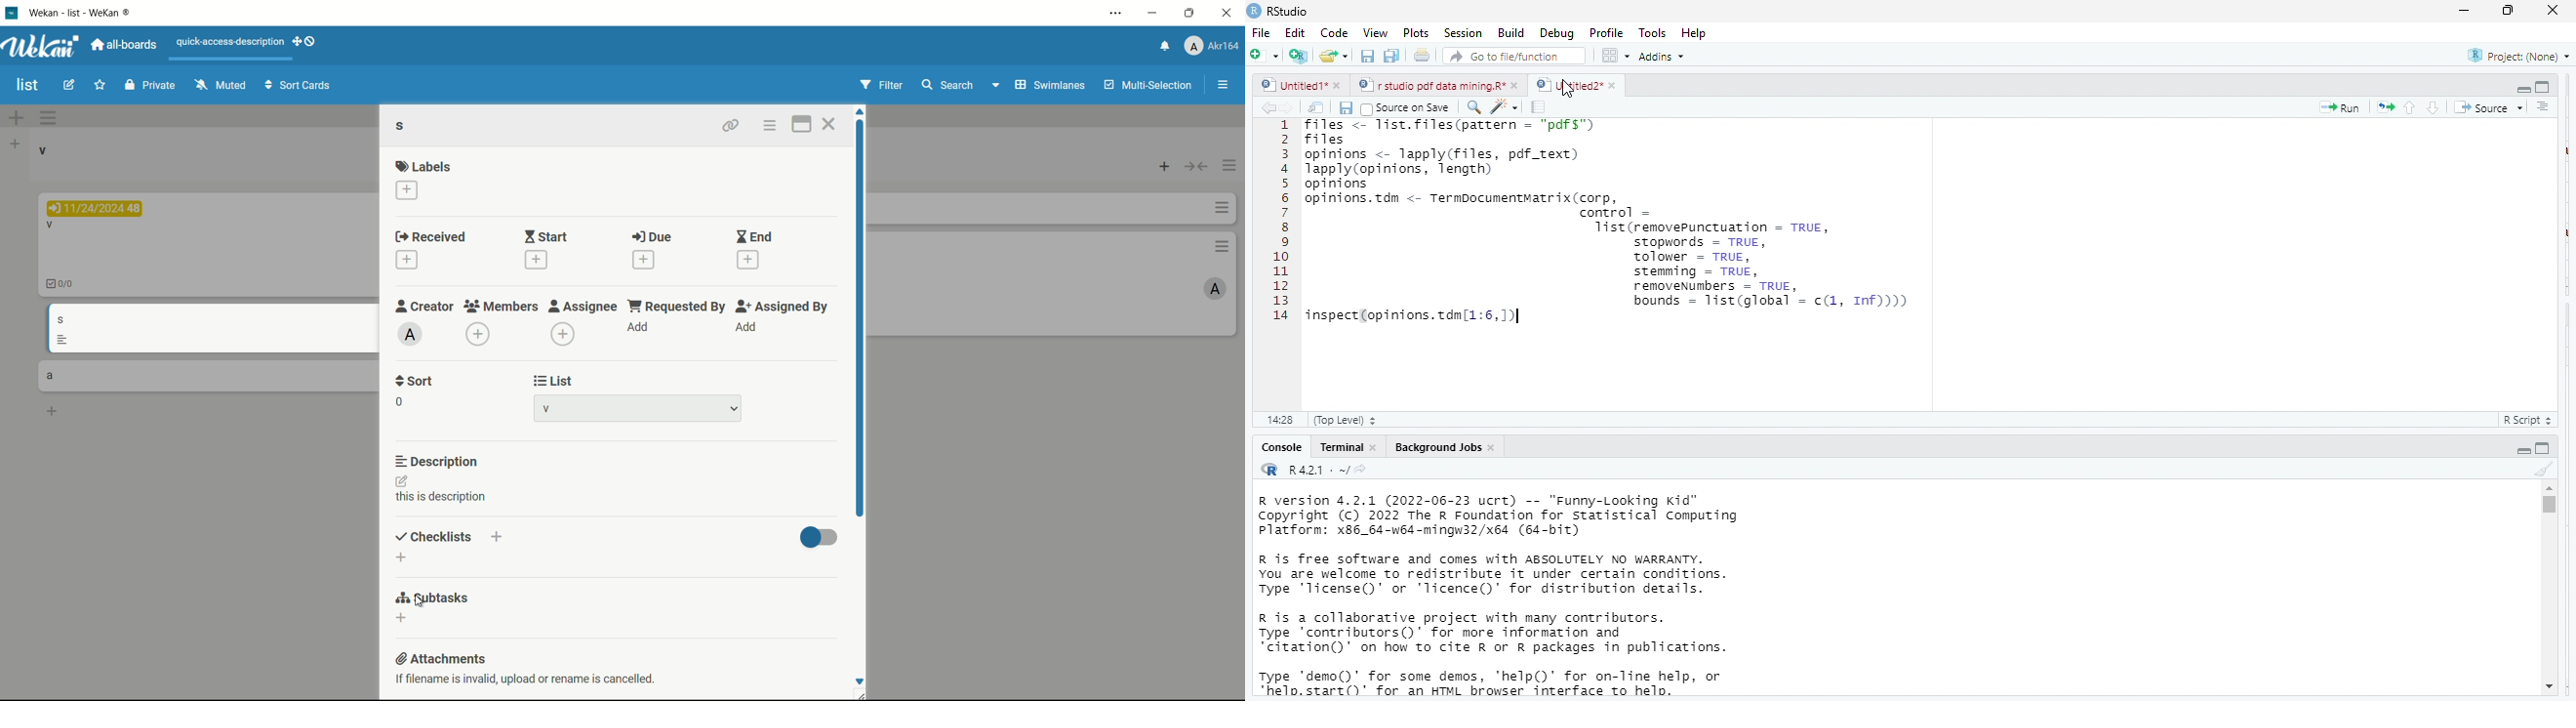 This screenshot has width=2576, height=728. Describe the element at coordinates (1289, 11) in the screenshot. I see `rs studio` at that location.